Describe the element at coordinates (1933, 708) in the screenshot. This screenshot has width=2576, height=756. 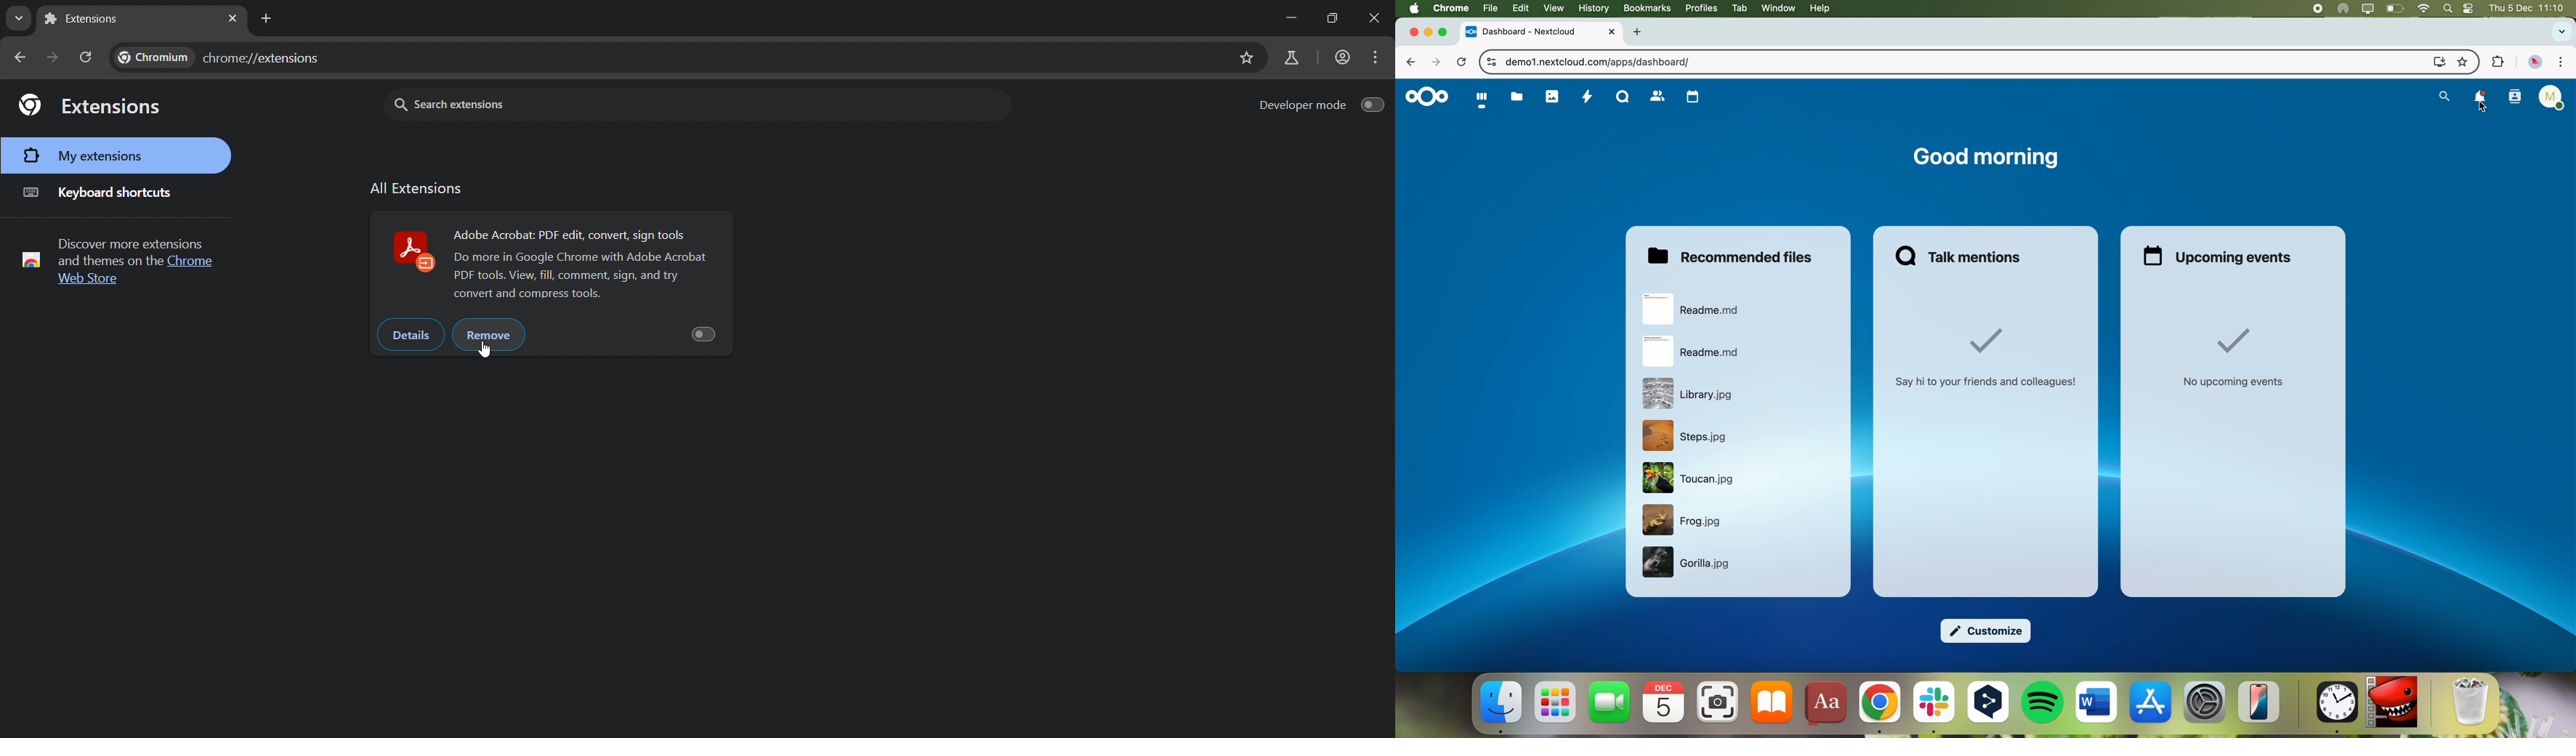
I see `Slack` at that location.